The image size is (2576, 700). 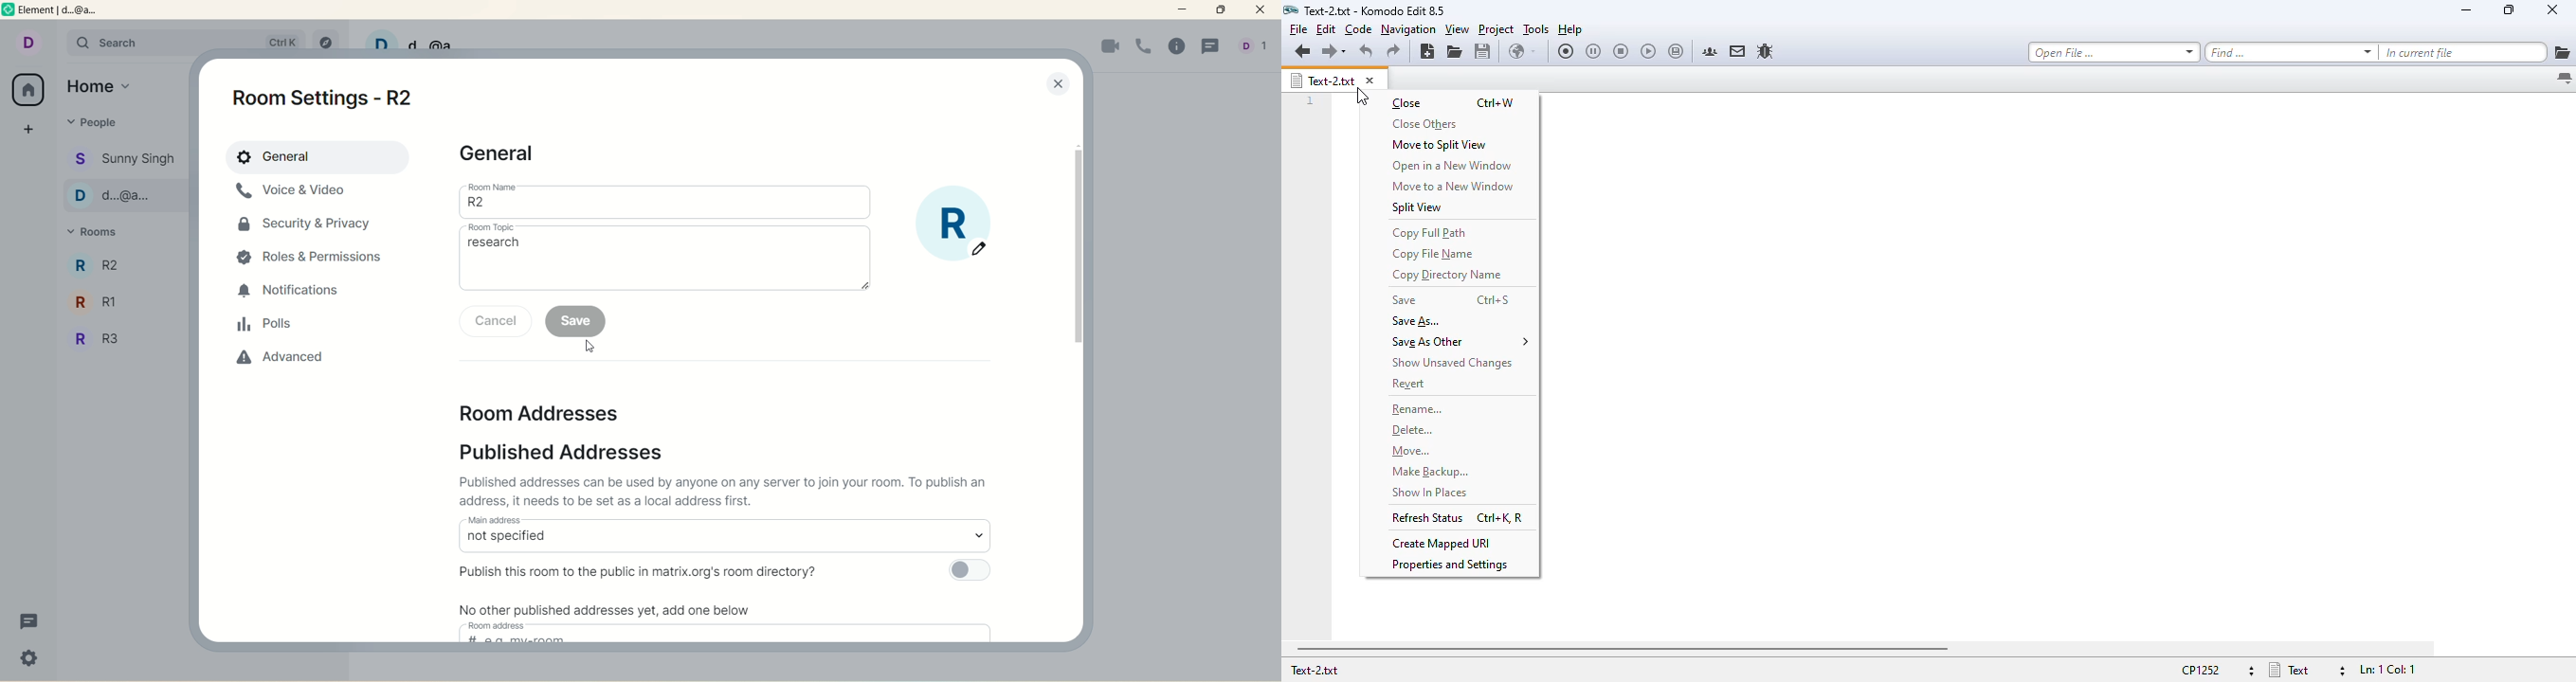 What do you see at coordinates (1363, 97) in the screenshot?
I see `cursor` at bounding box center [1363, 97].